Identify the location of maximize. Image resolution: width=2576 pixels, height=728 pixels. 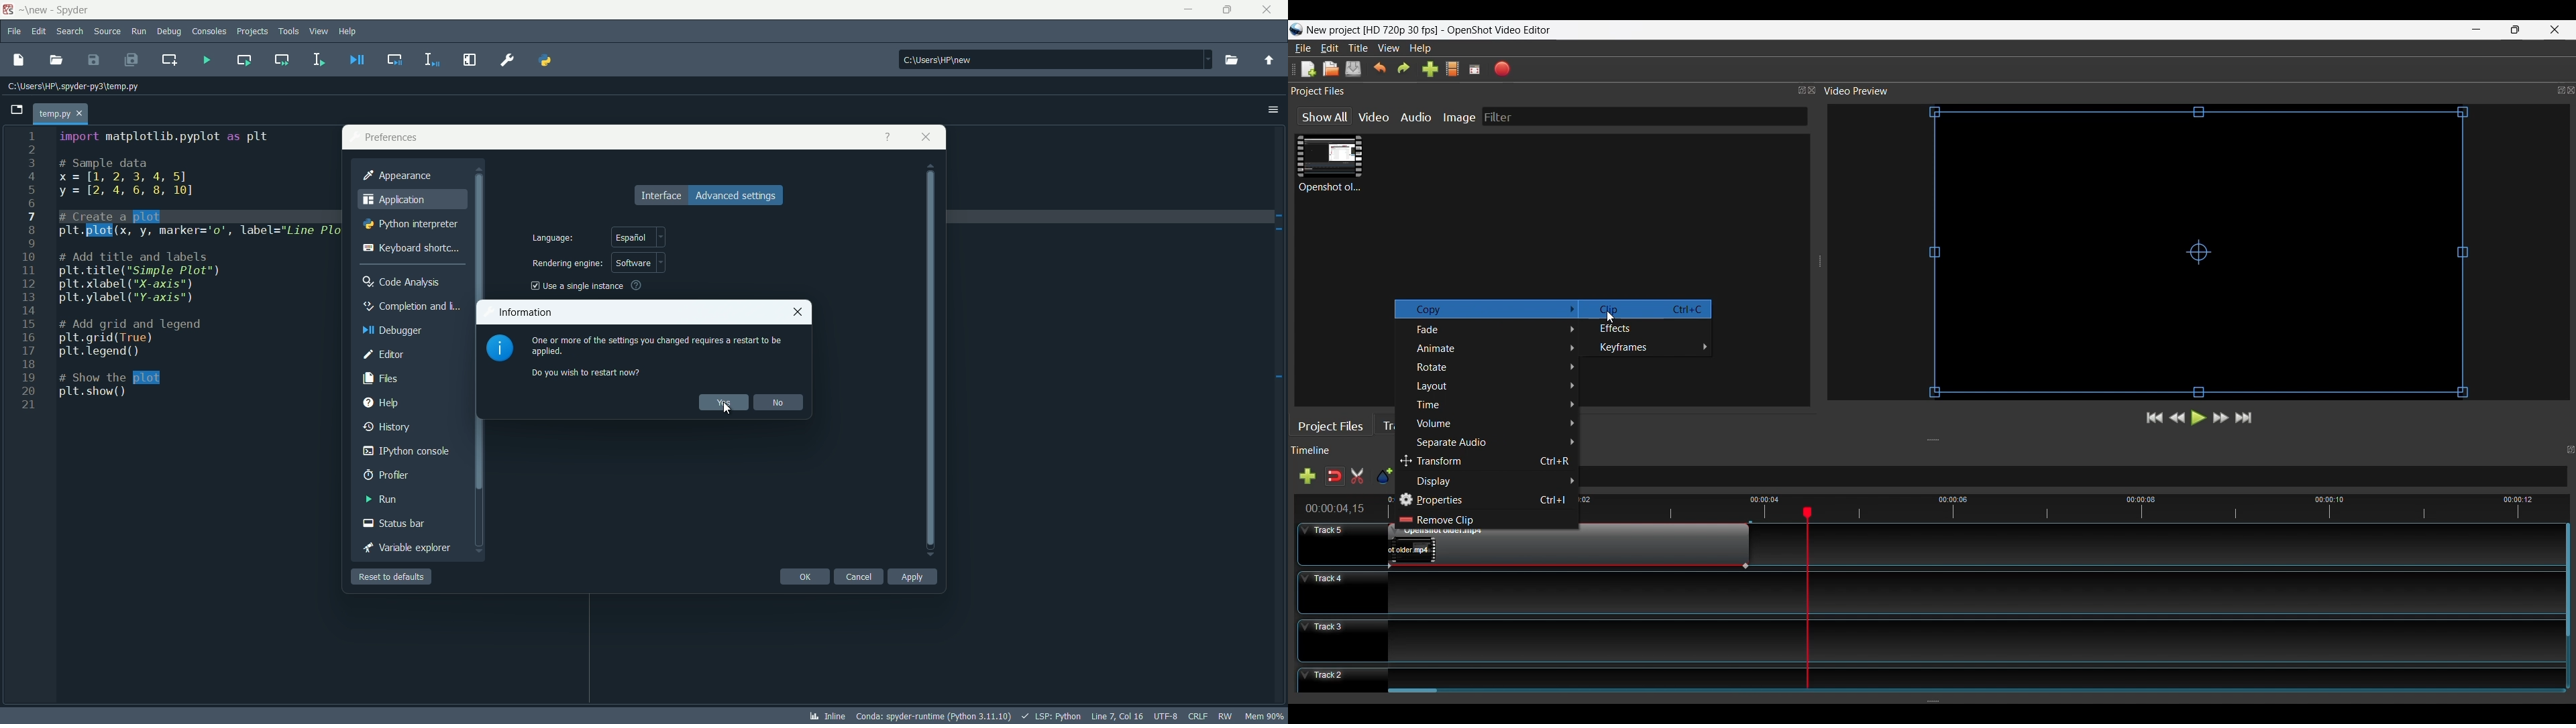
(1229, 10).